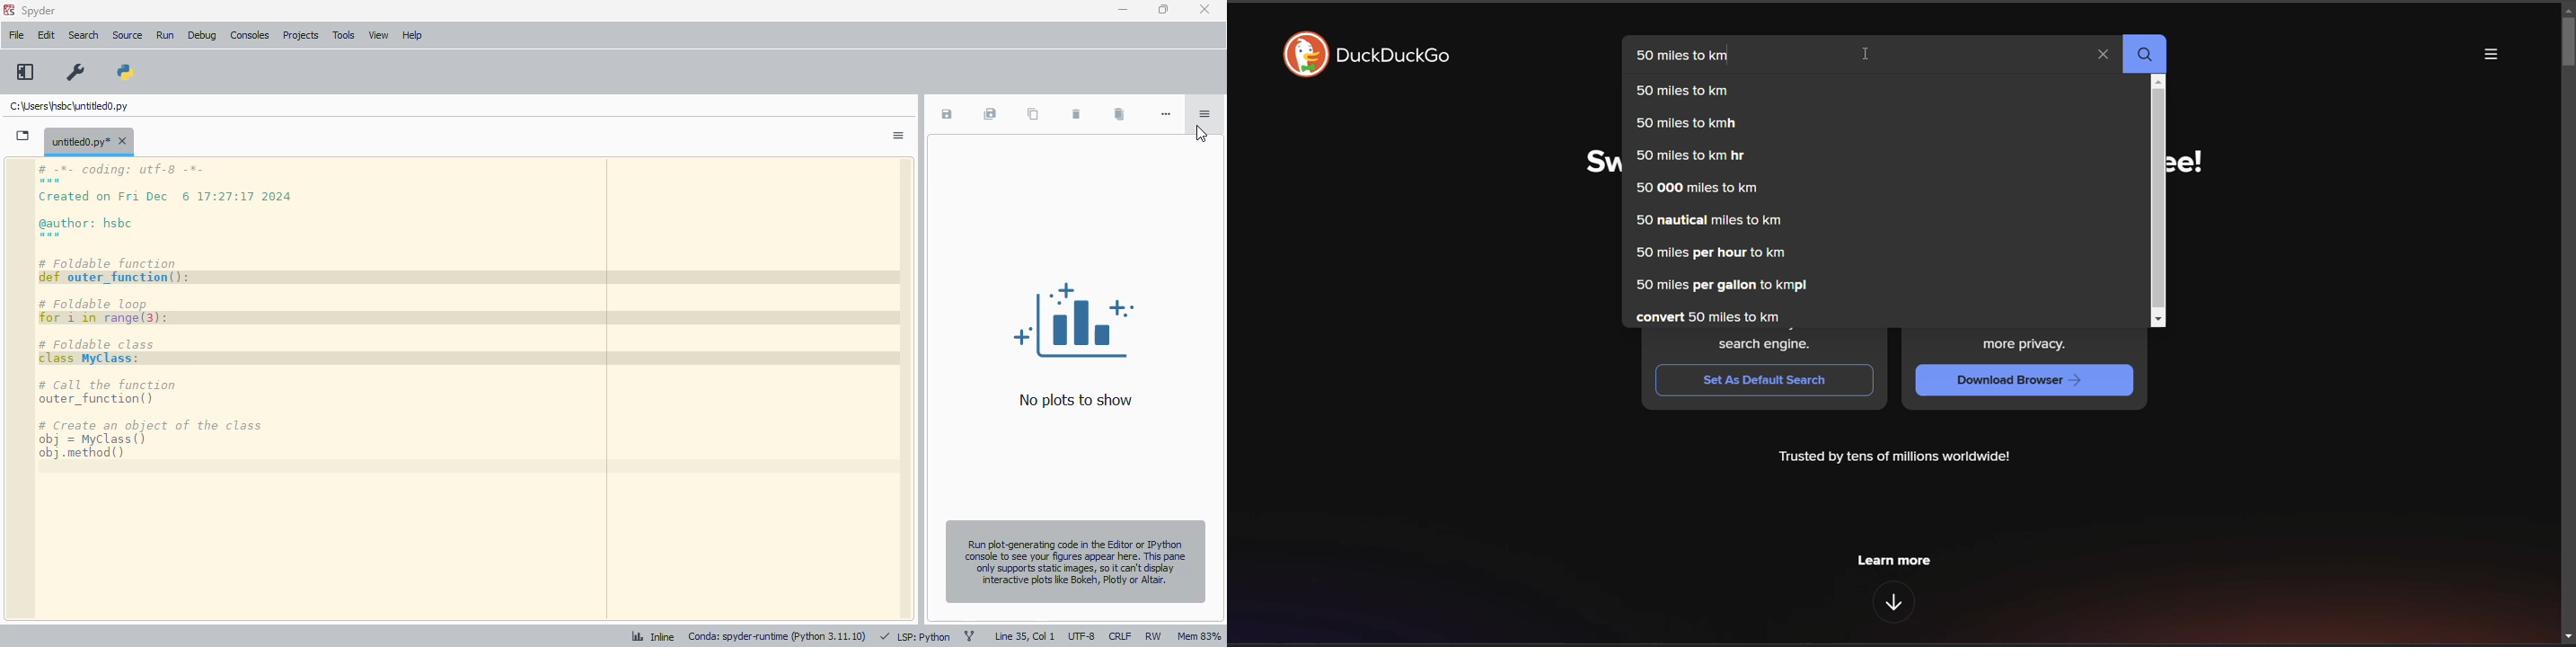  What do you see at coordinates (904, 390) in the screenshot?
I see `scrollbar` at bounding box center [904, 390].